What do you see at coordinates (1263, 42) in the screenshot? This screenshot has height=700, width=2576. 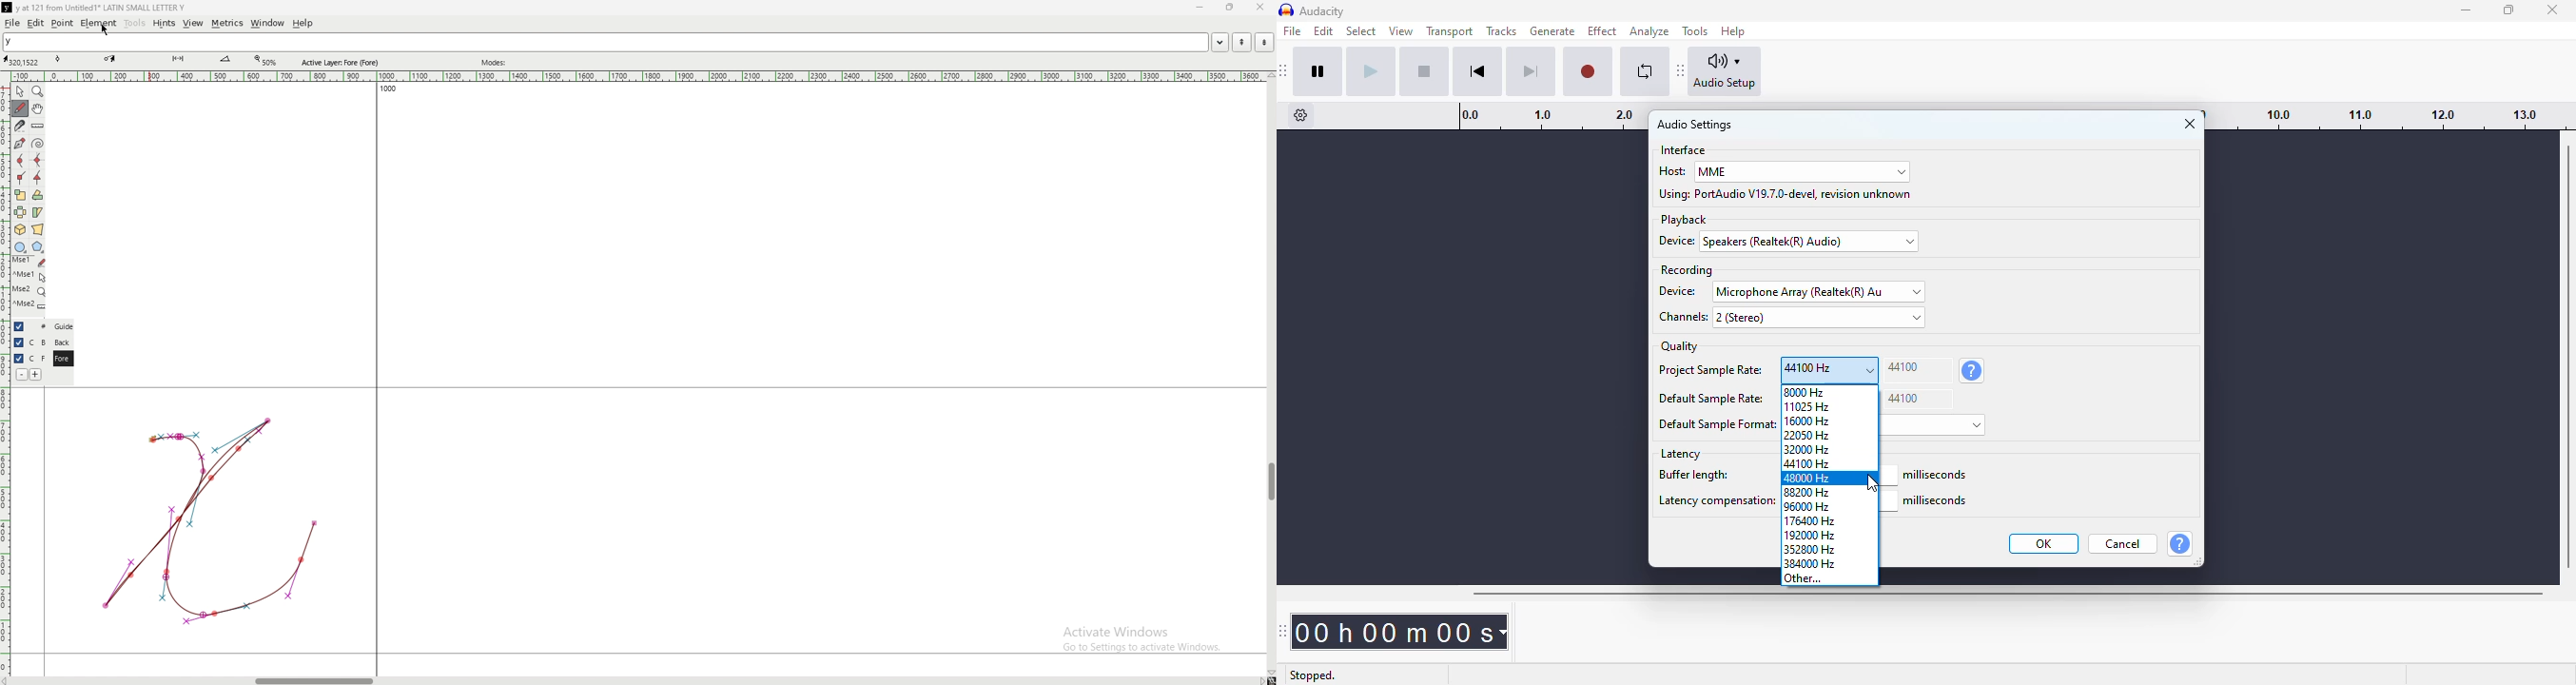 I see `next word` at bounding box center [1263, 42].